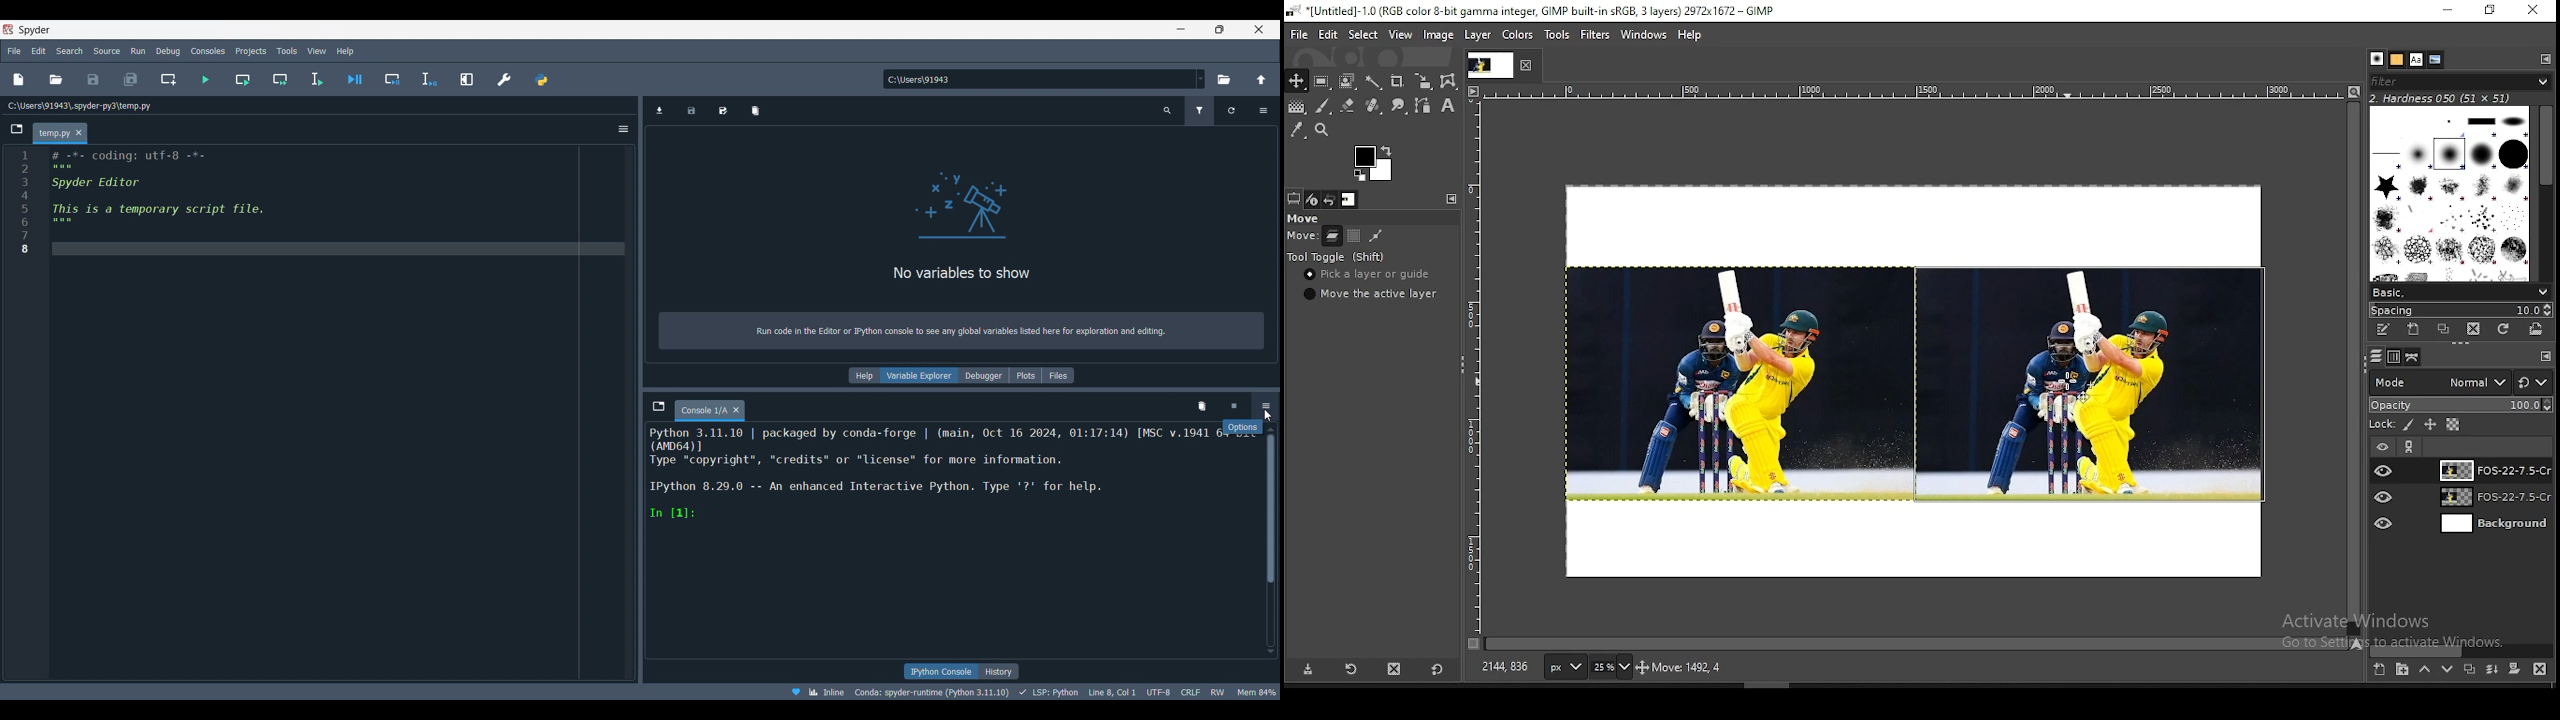 The width and height of the screenshot is (2576, 728). What do you see at coordinates (35, 30) in the screenshot?
I see `Software name` at bounding box center [35, 30].